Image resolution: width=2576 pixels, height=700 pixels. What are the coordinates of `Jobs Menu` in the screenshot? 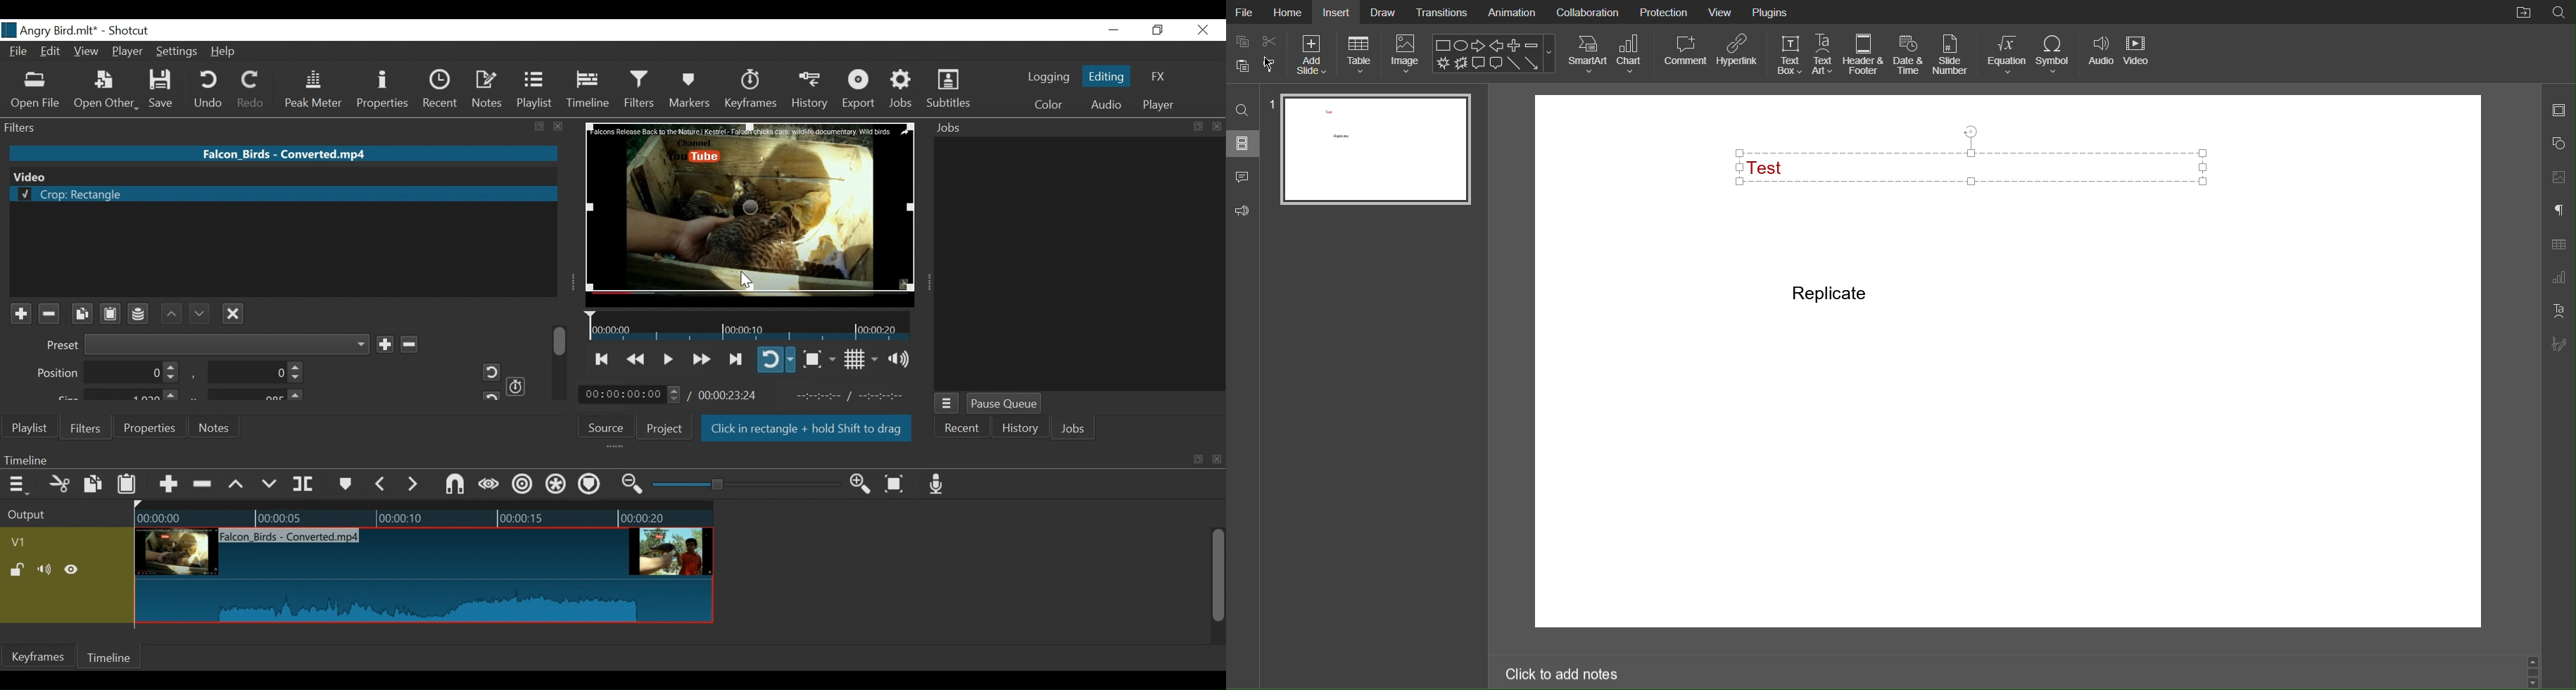 It's located at (945, 404).